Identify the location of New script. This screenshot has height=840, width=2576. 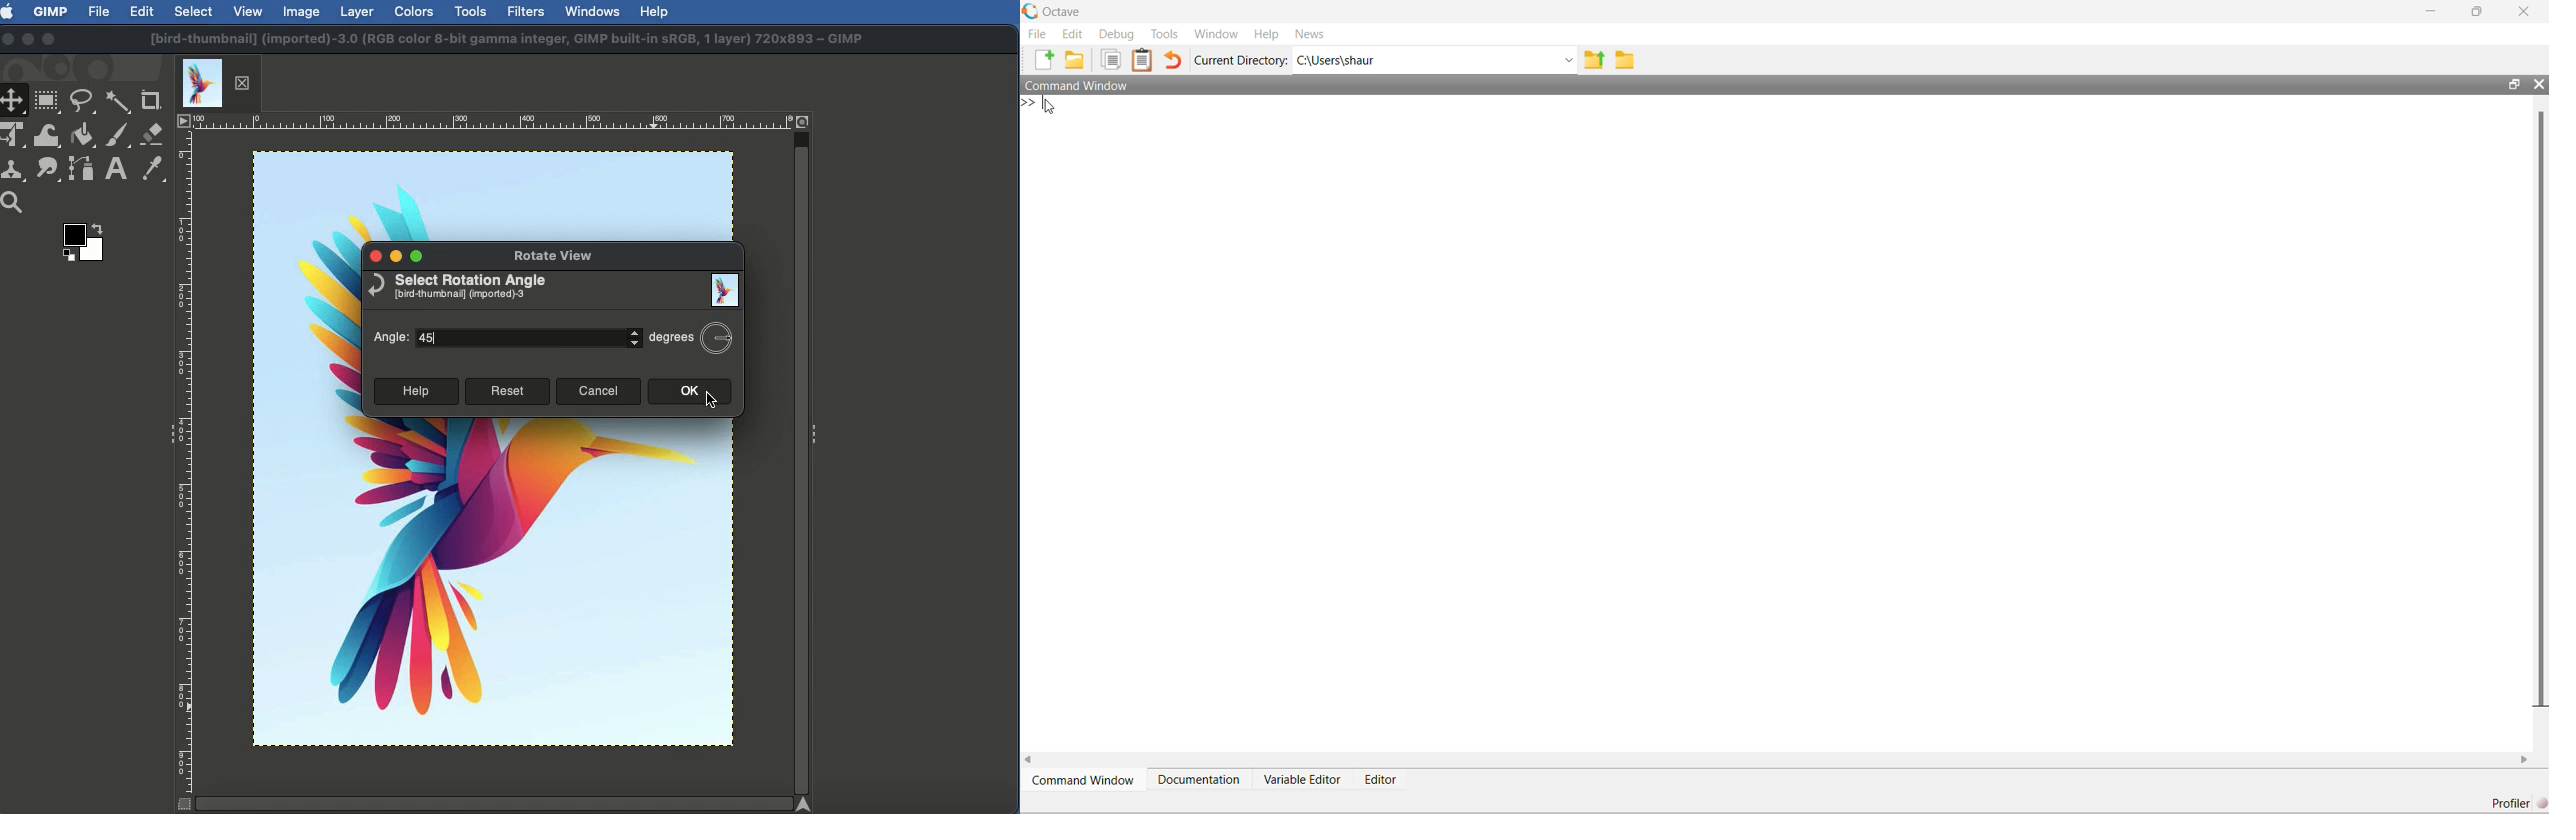
(1042, 60).